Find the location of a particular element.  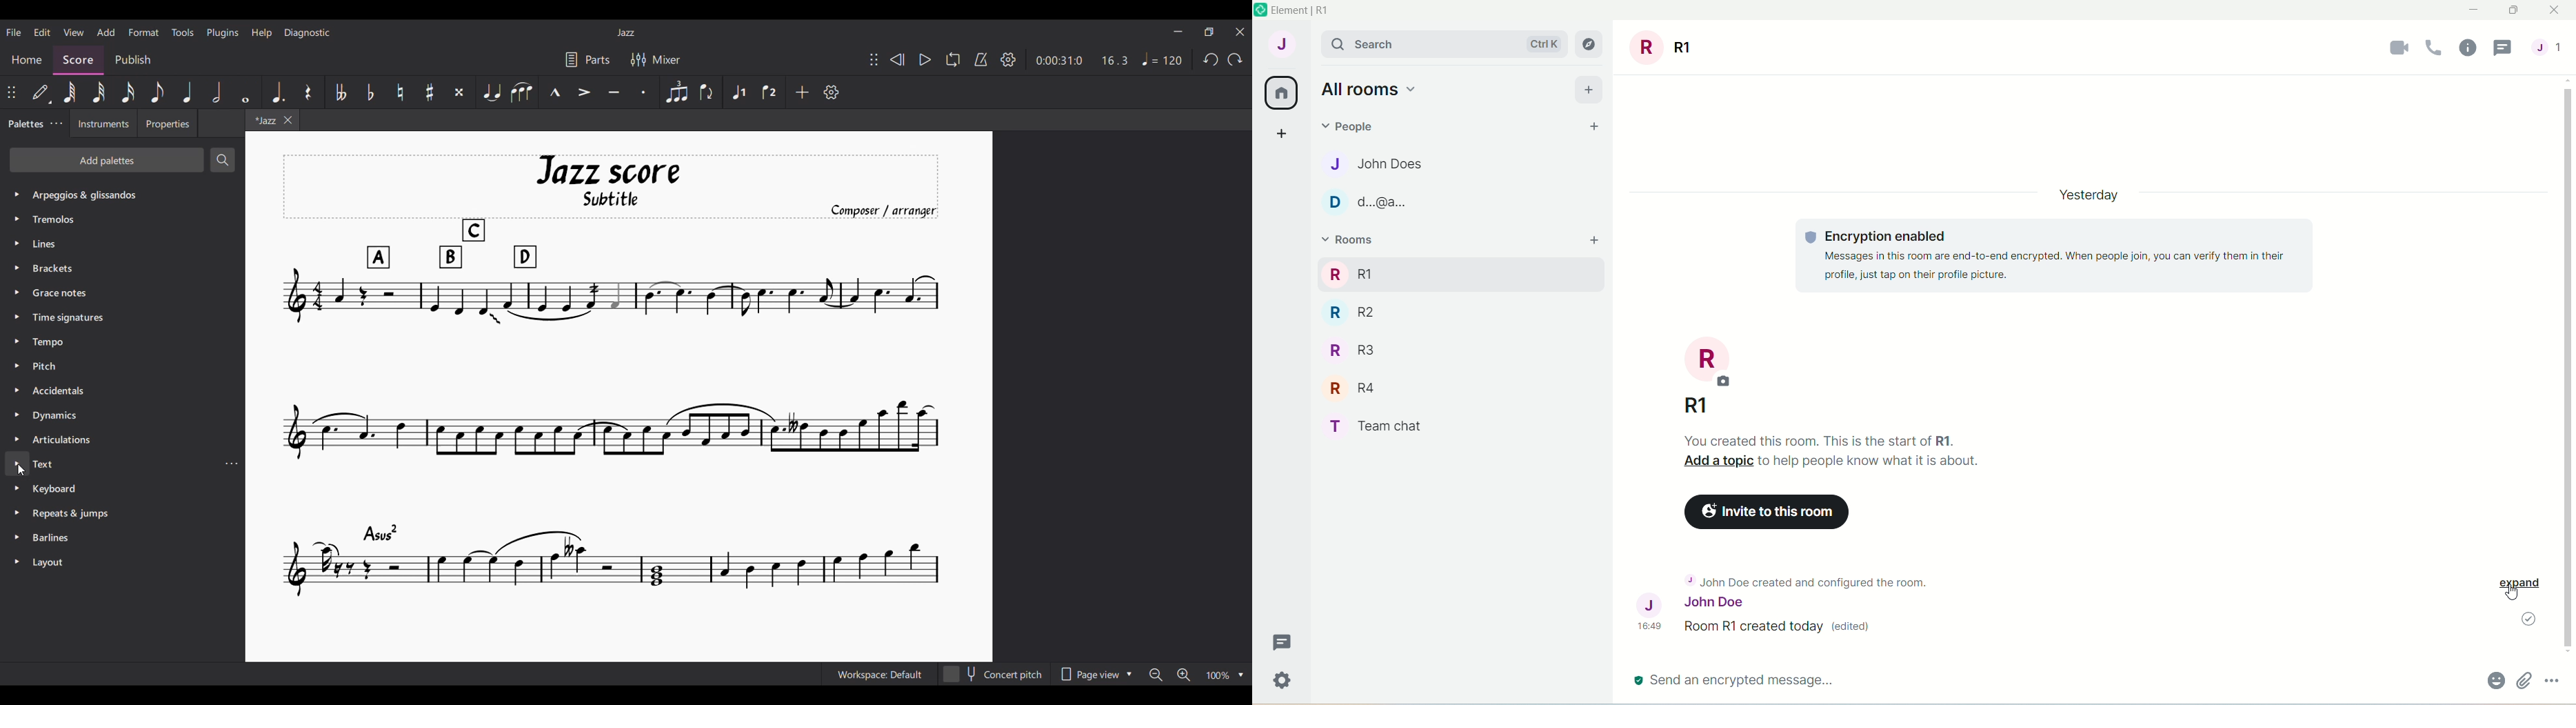

Toggle natural is located at coordinates (401, 92).